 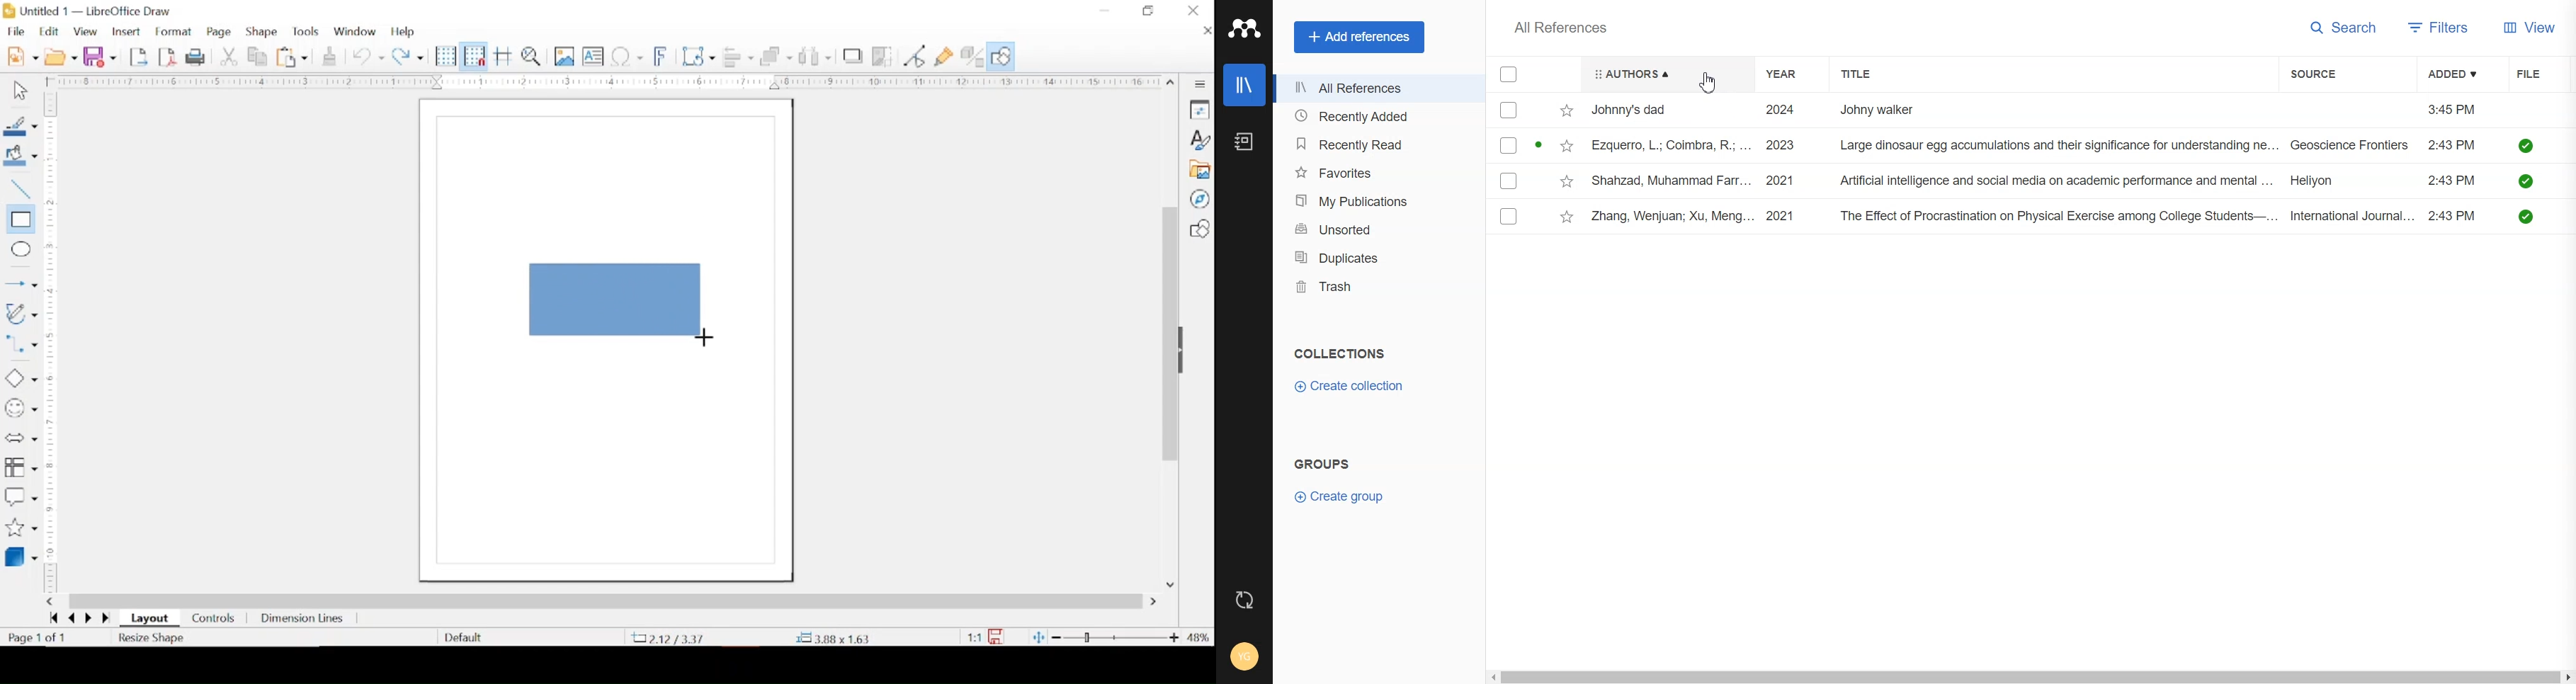 What do you see at coordinates (1205, 30) in the screenshot?
I see `close` at bounding box center [1205, 30].